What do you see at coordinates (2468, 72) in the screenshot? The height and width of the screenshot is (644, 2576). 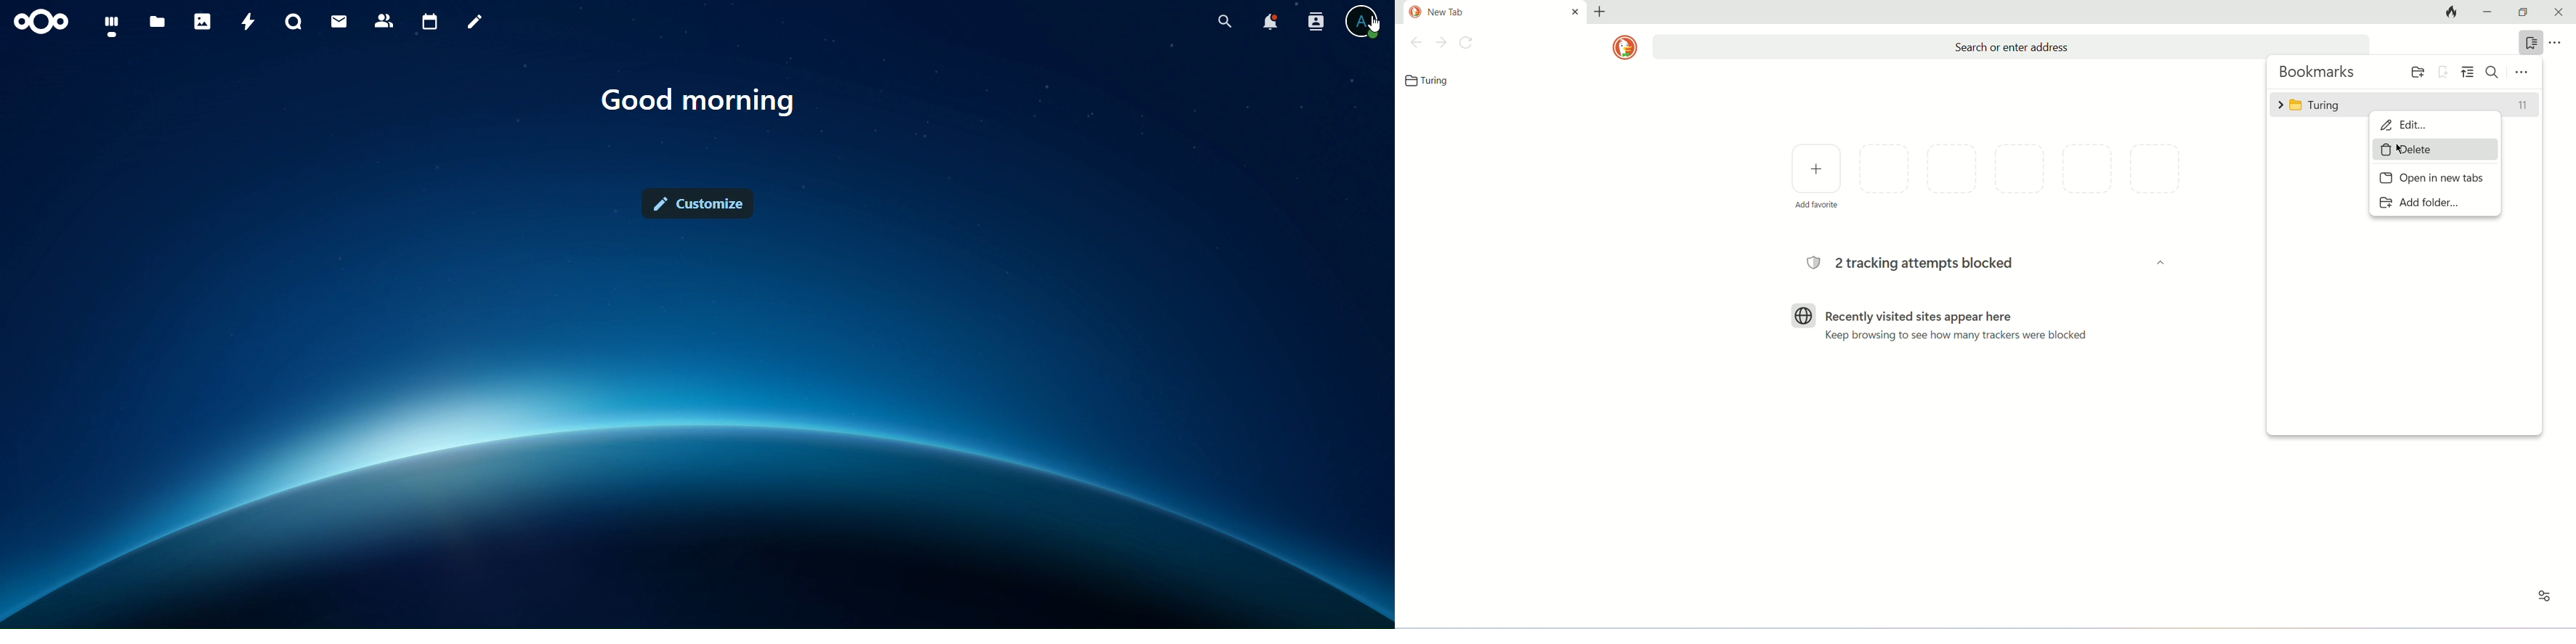 I see `view option` at bounding box center [2468, 72].